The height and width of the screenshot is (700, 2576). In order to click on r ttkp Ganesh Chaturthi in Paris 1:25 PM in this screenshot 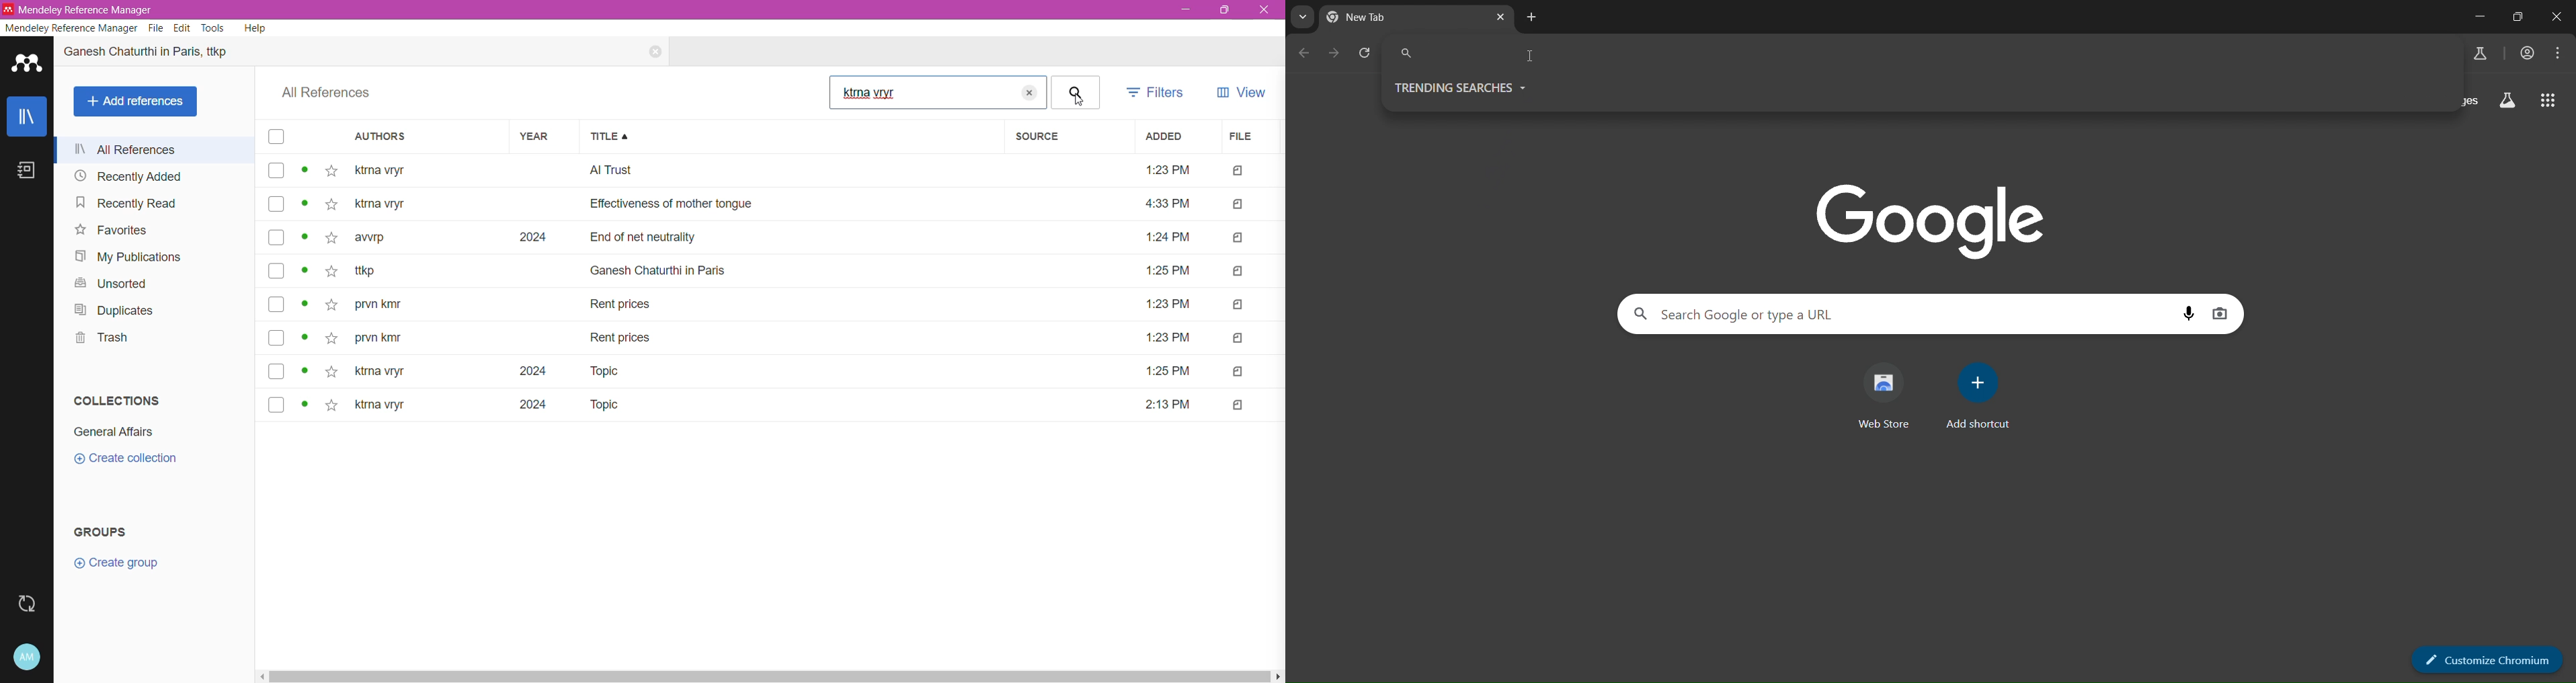, I will do `click(773, 271)`.